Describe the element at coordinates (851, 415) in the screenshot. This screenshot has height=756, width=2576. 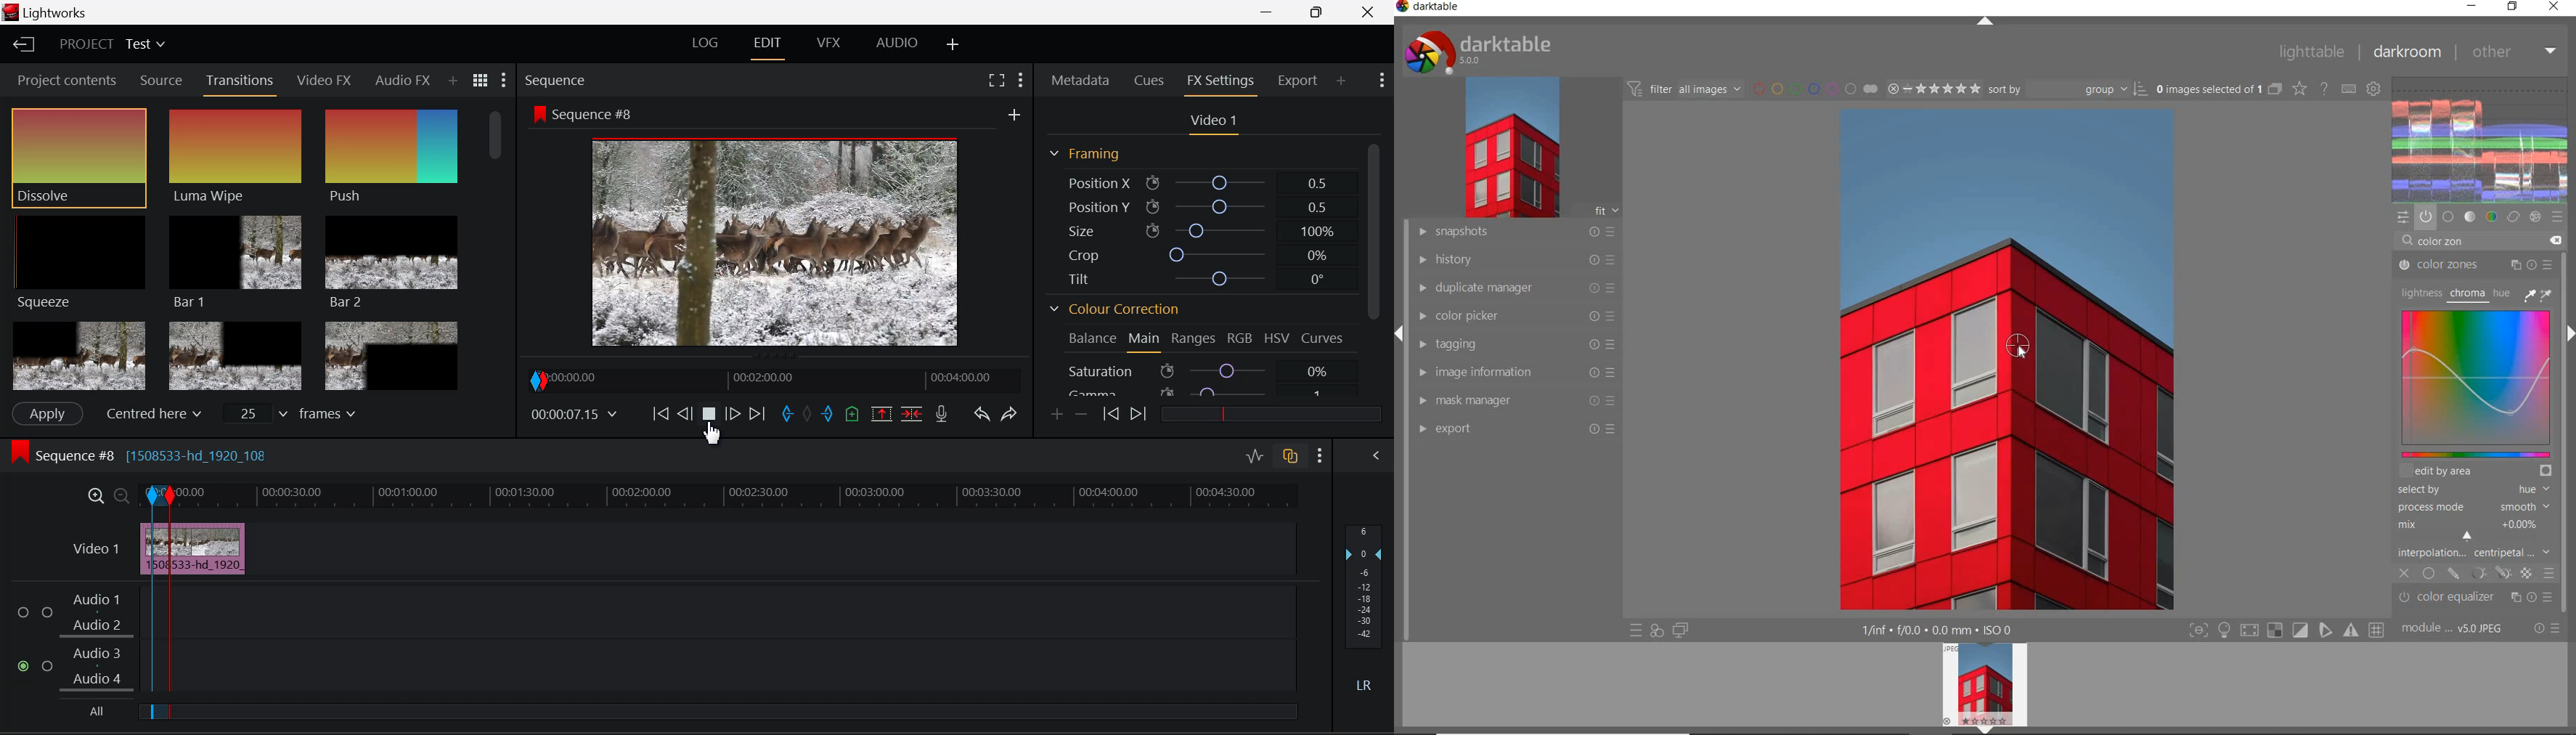
I see `Mark Cue` at that location.